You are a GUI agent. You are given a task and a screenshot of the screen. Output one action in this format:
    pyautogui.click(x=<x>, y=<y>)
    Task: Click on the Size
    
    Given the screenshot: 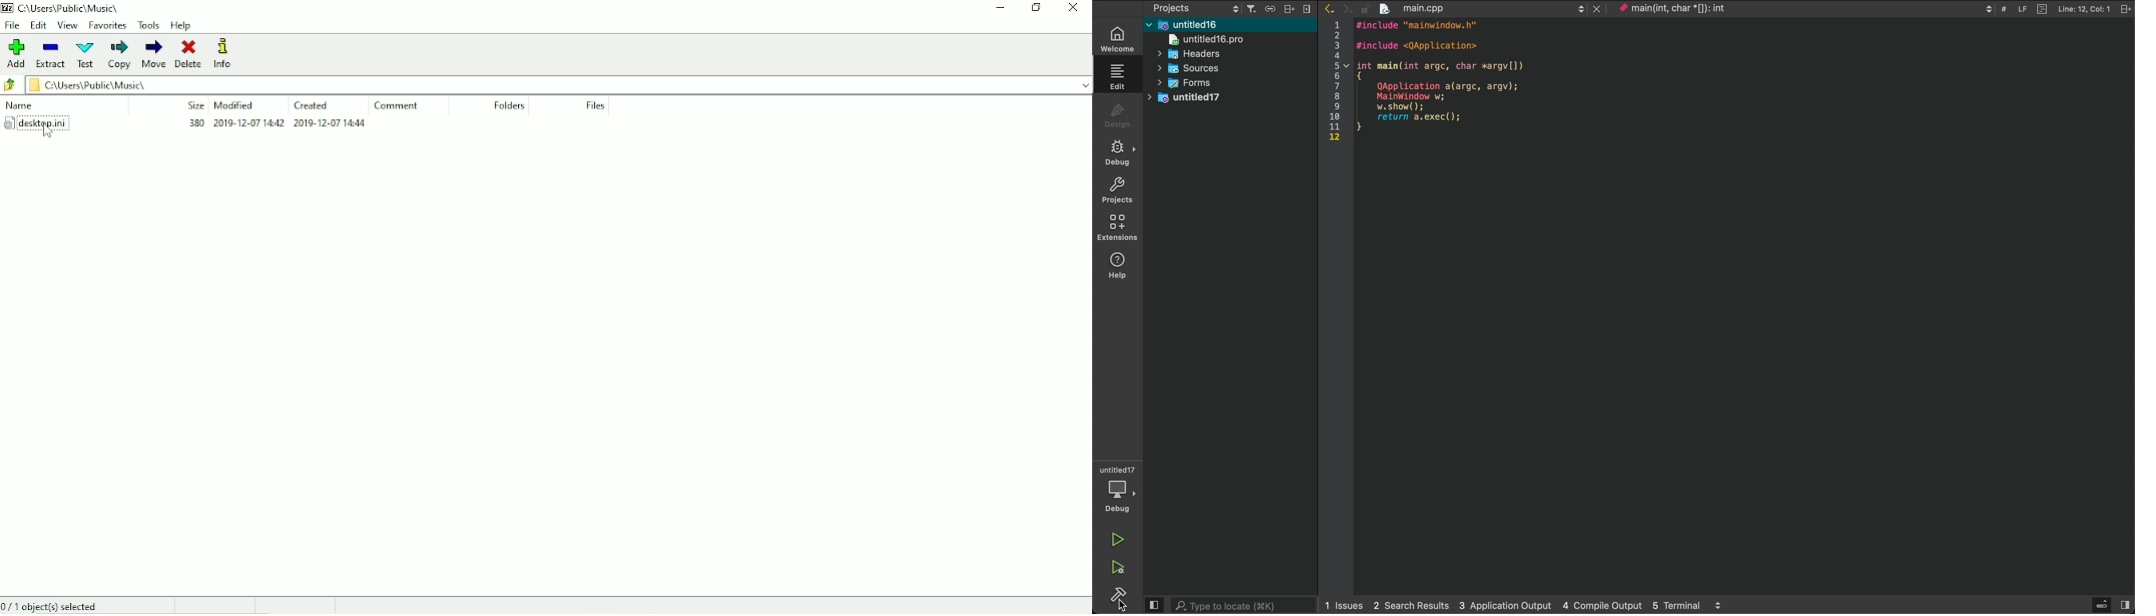 What is the action you would take?
    pyautogui.click(x=192, y=105)
    